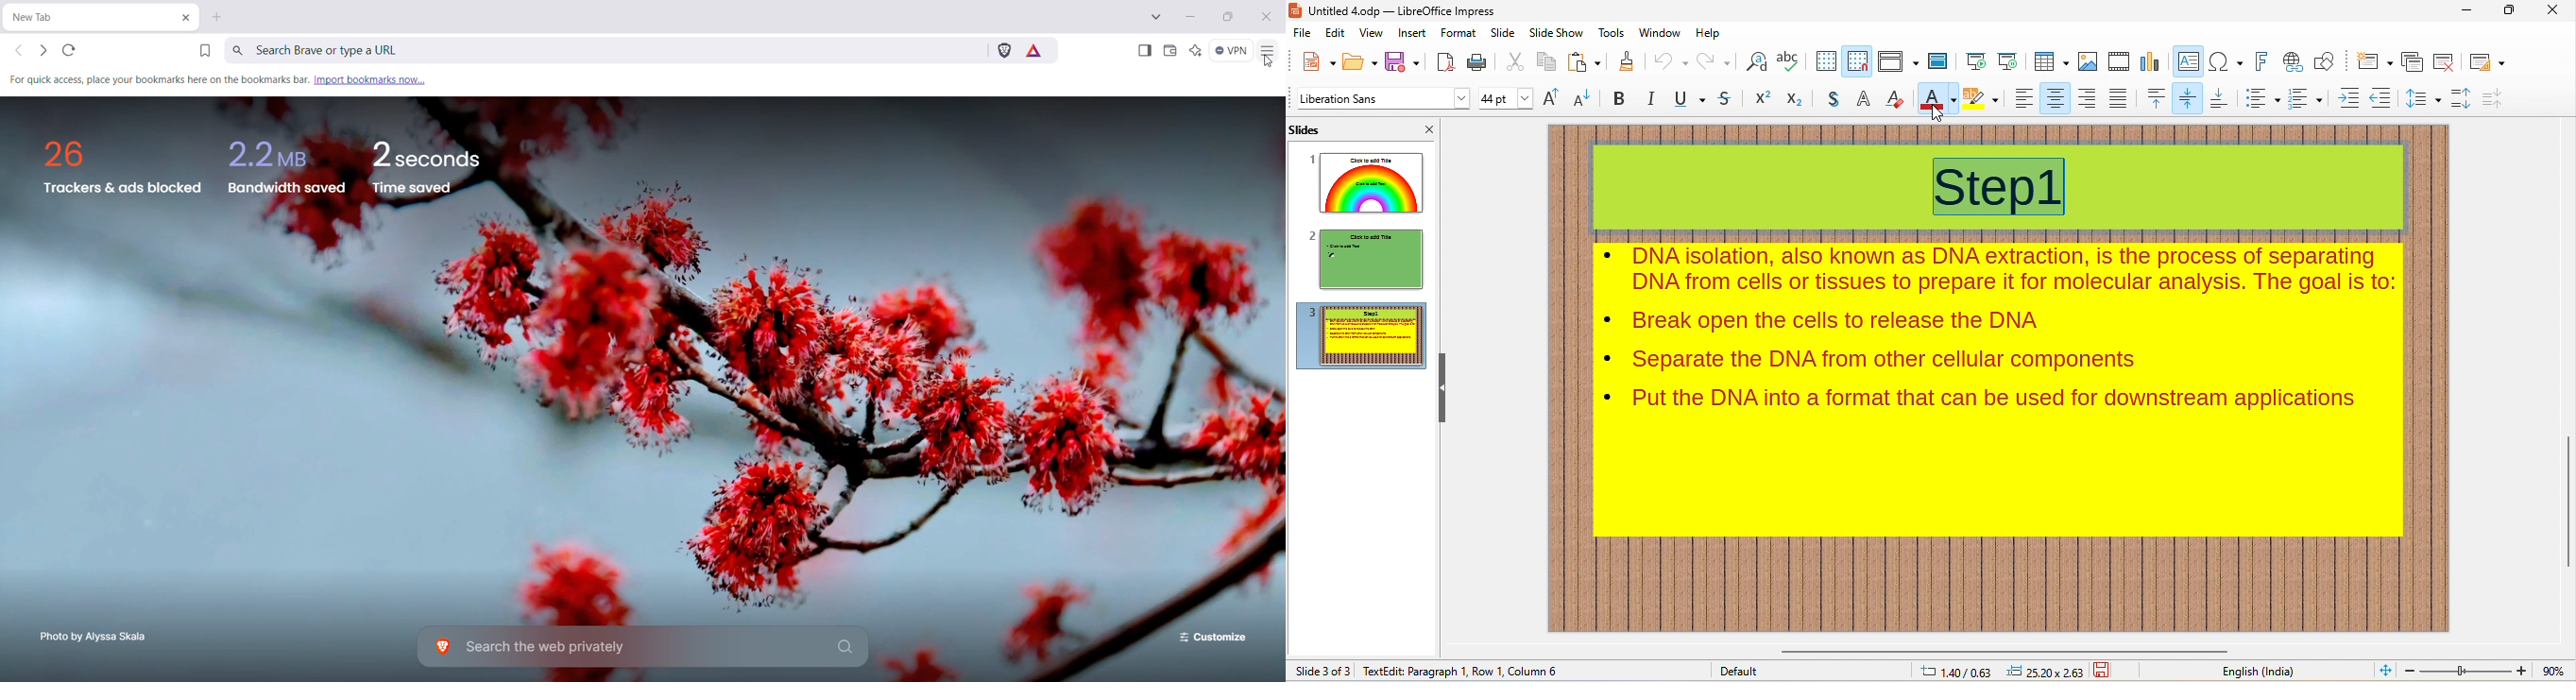 This screenshot has width=2576, height=700. Describe the element at coordinates (2024, 652) in the screenshot. I see `horizontal scroll` at that location.